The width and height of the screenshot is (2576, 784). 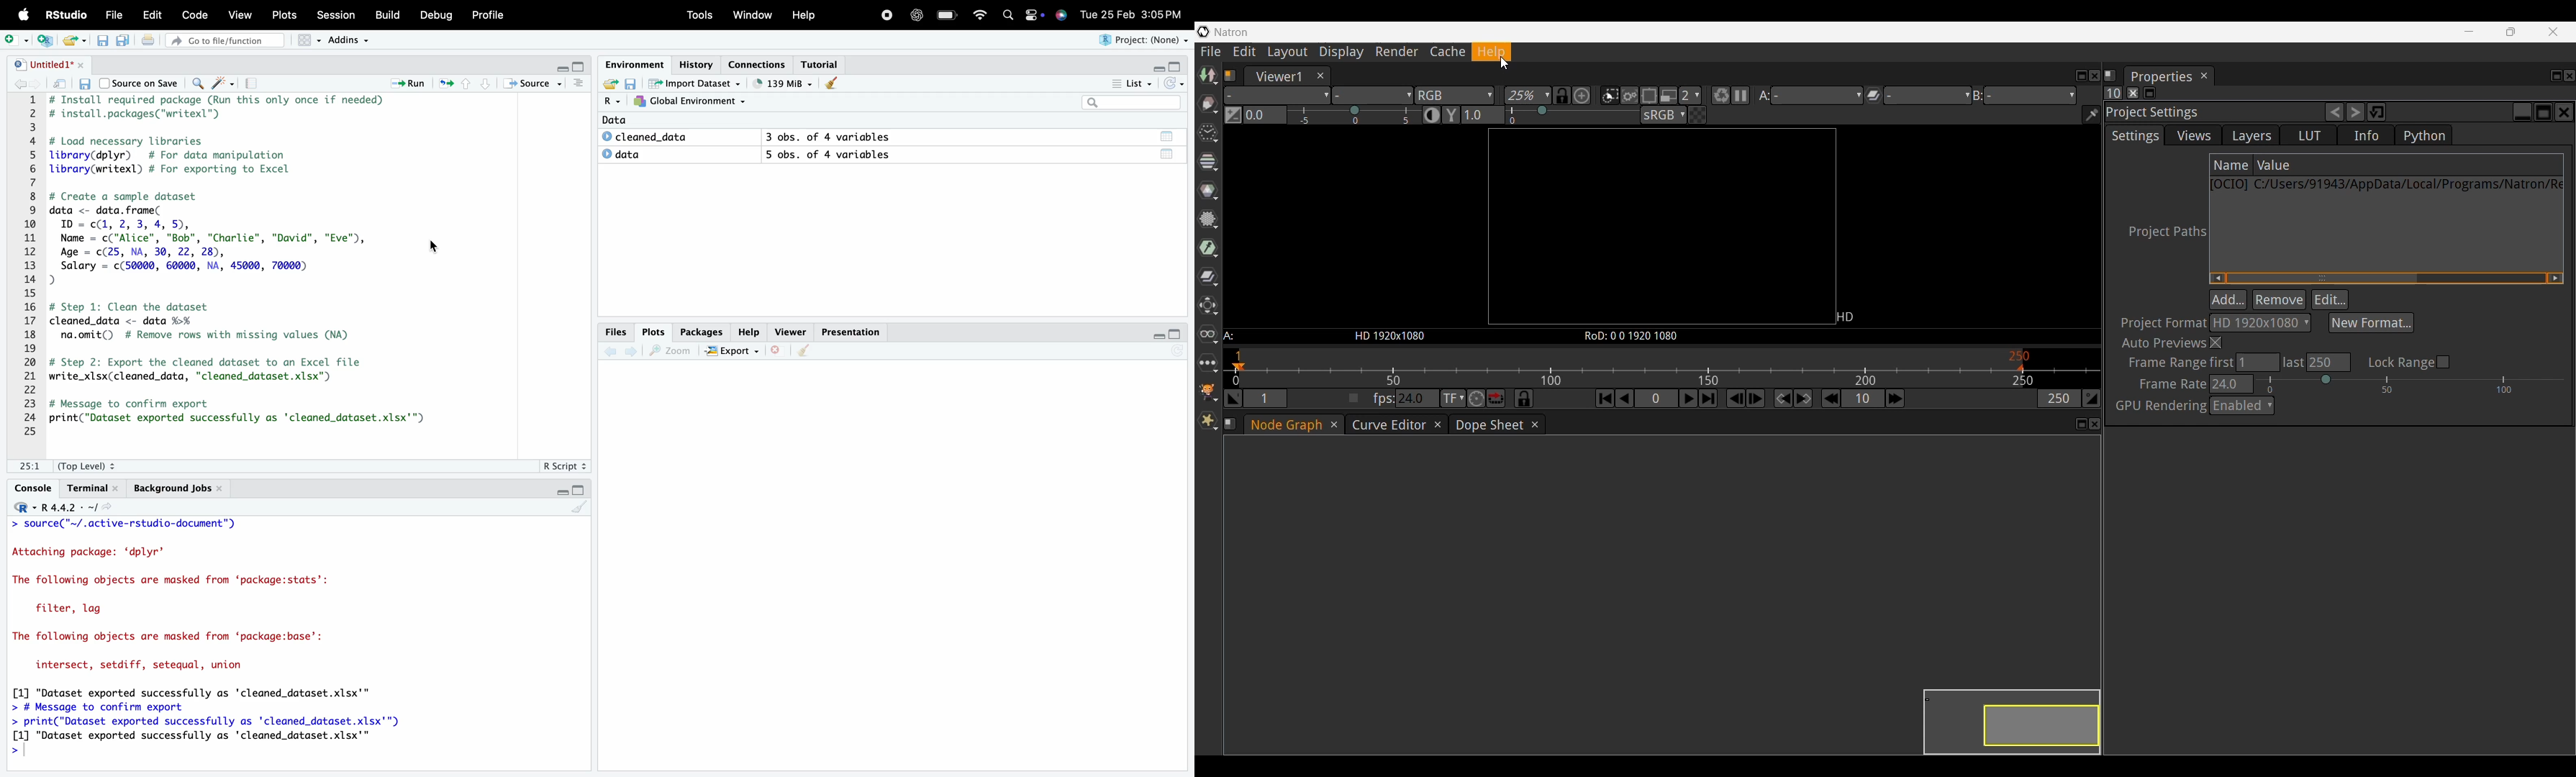 What do you see at coordinates (224, 83) in the screenshot?
I see `Code Tools` at bounding box center [224, 83].